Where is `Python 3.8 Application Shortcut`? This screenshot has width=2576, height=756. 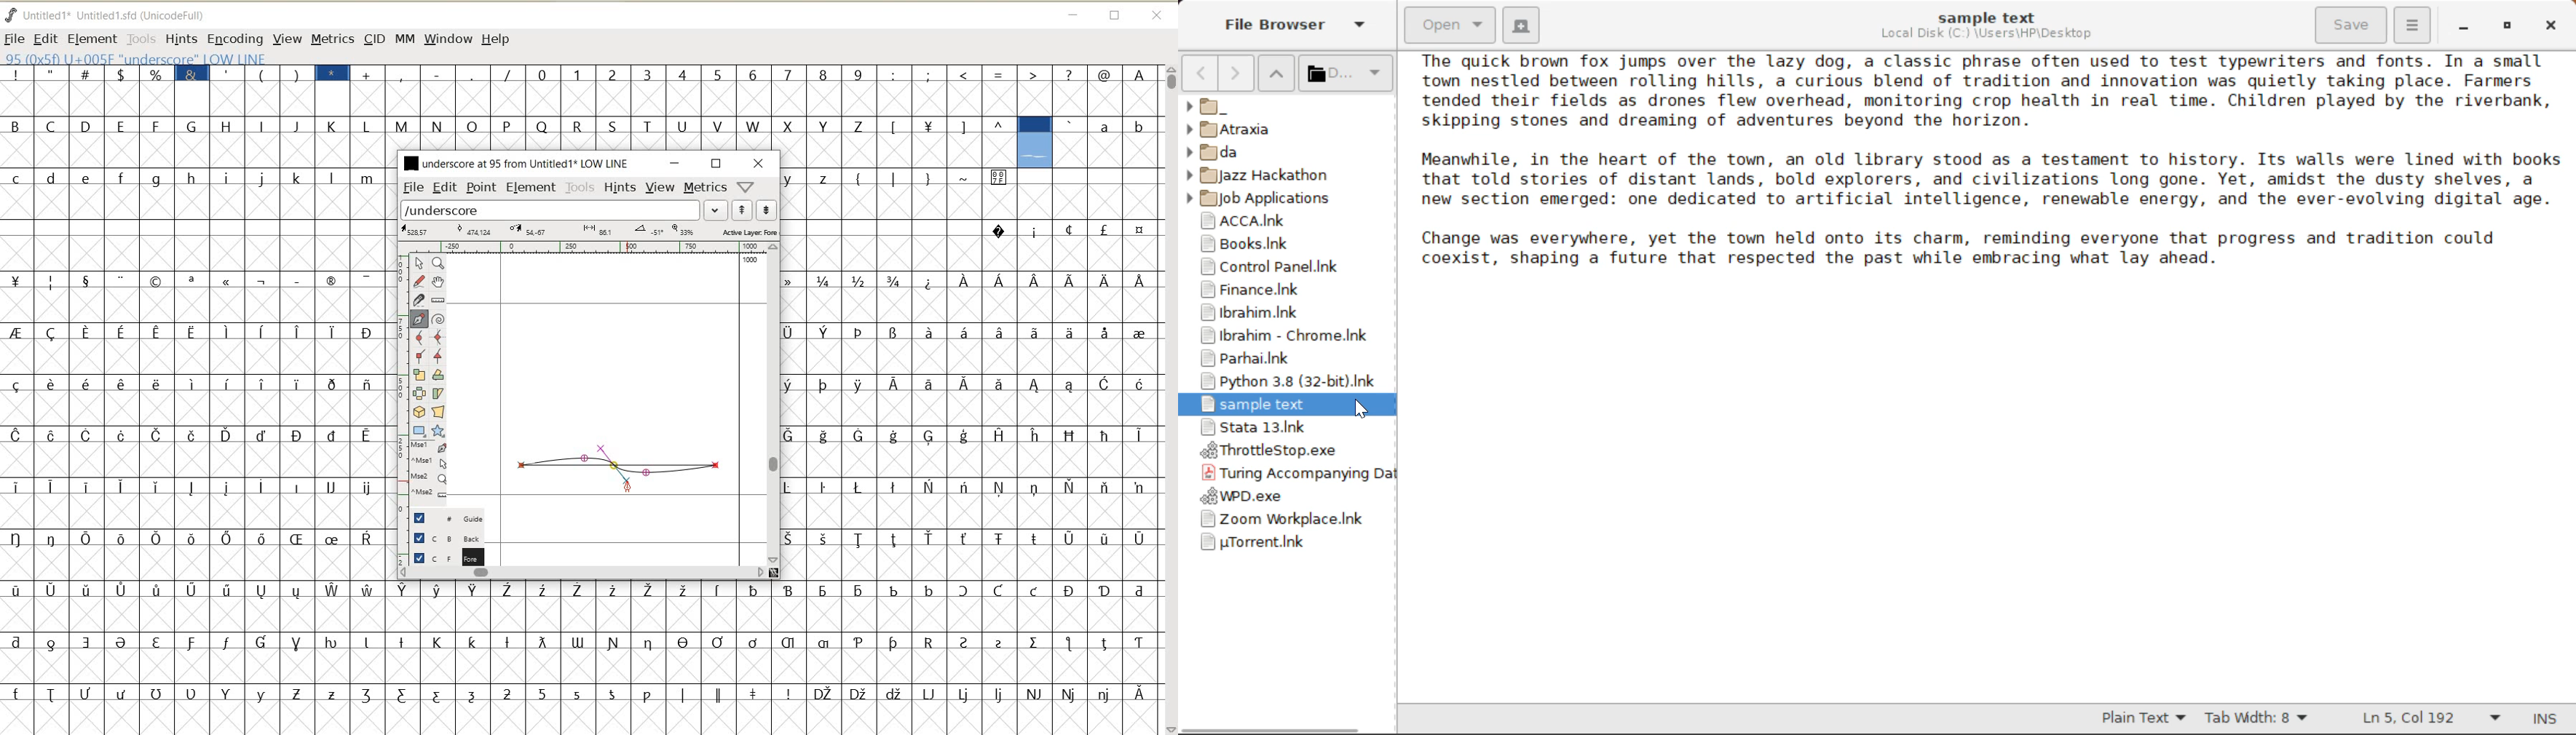 Python 3.8 Application Shortcut is located at coordinates (1281, 381).